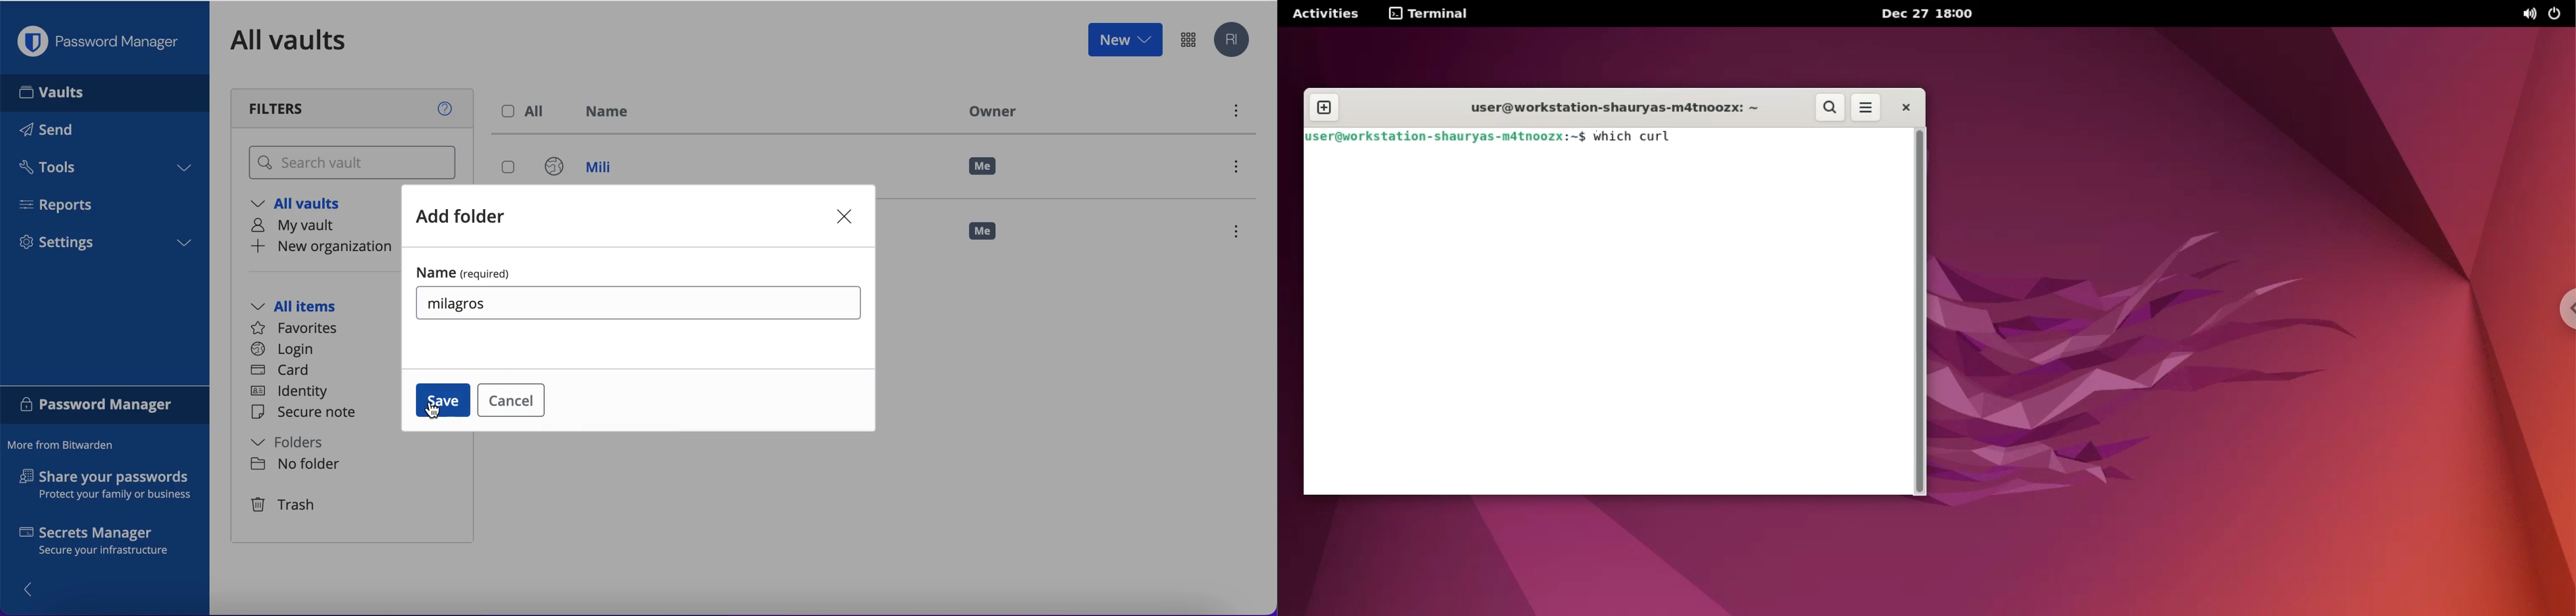 The width and height of the screenshot is (2576, 616). What do you see at coordinates (354, 108) in the screenshot?
I see `filters` at bounding box center [354, 108].